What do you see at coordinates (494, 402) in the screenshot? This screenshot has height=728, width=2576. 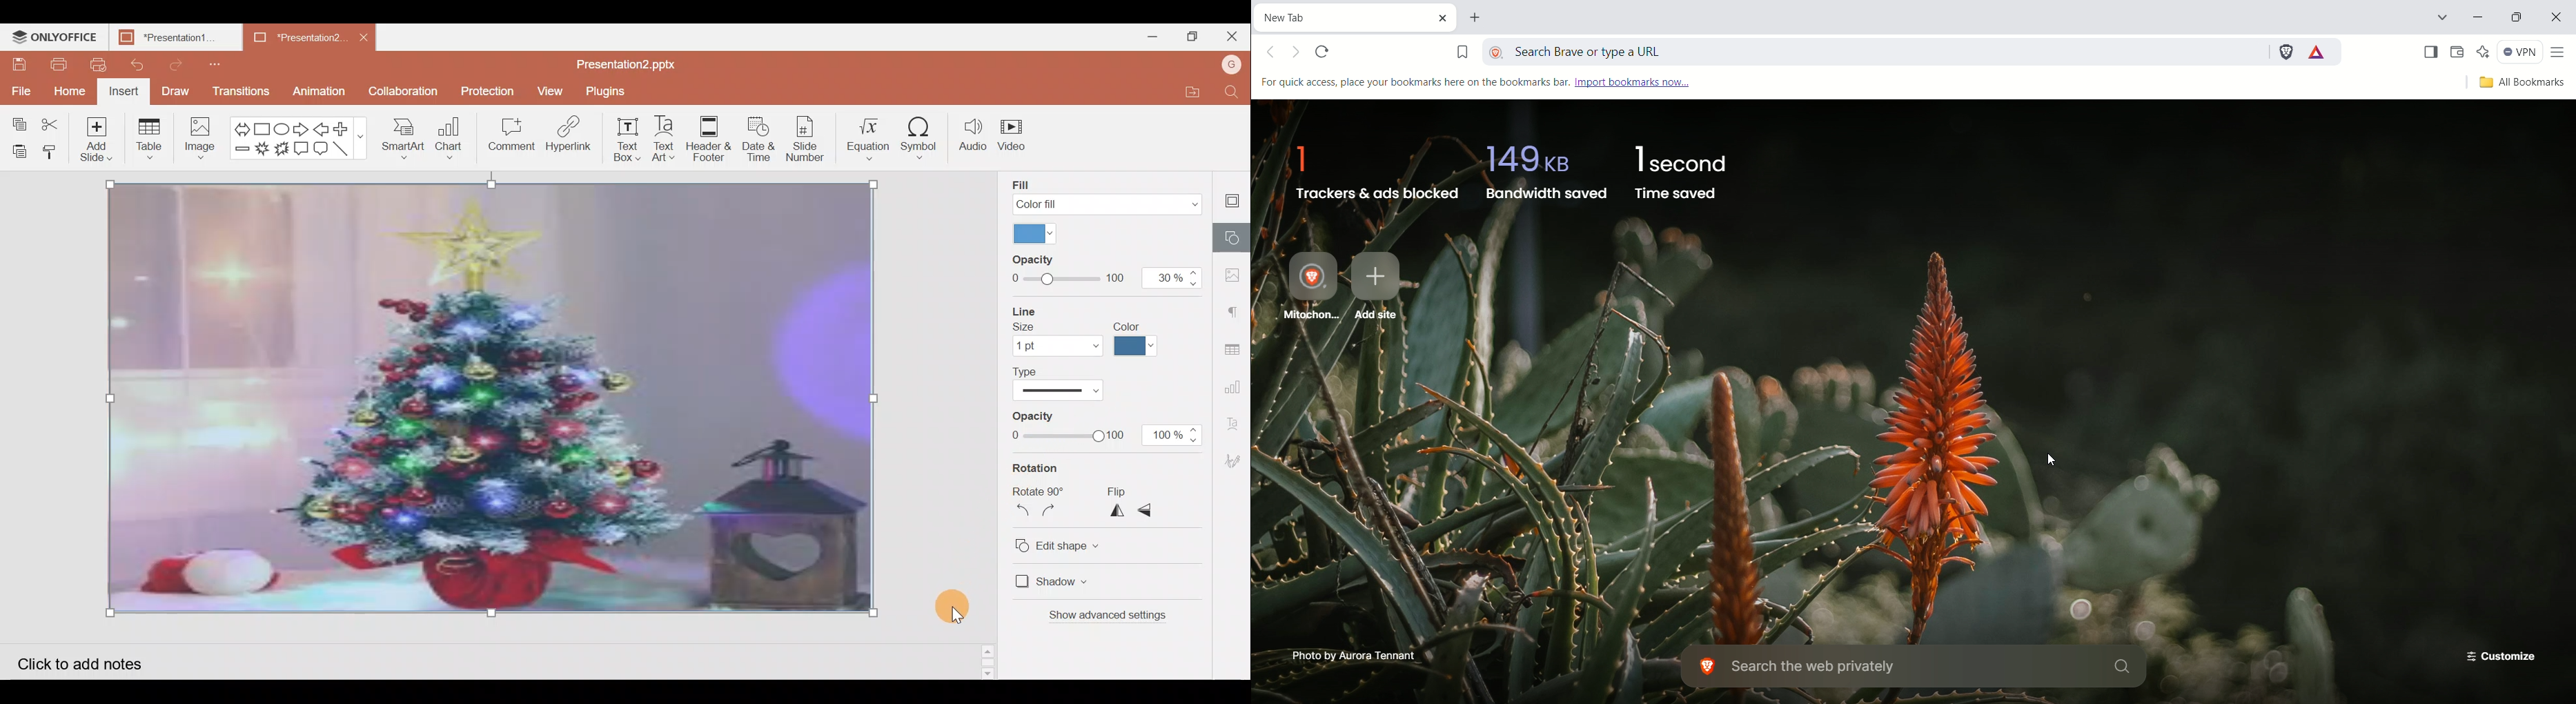 I see `Rectangular shaped color overlay on background image` at bounding box center [494, 402].